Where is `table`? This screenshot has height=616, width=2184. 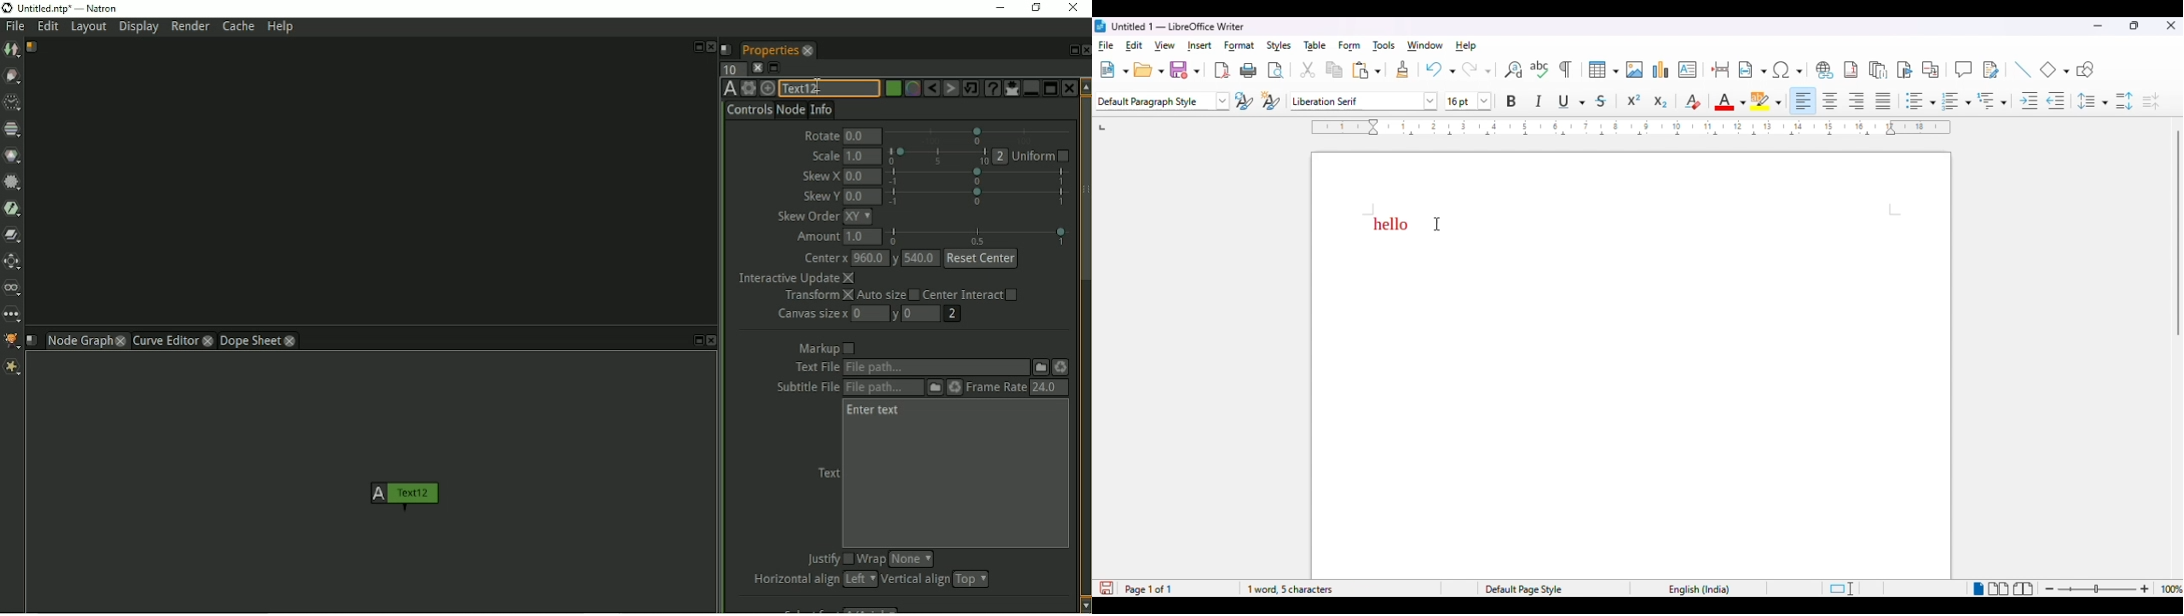 table is located at coordinates (1316, 45).